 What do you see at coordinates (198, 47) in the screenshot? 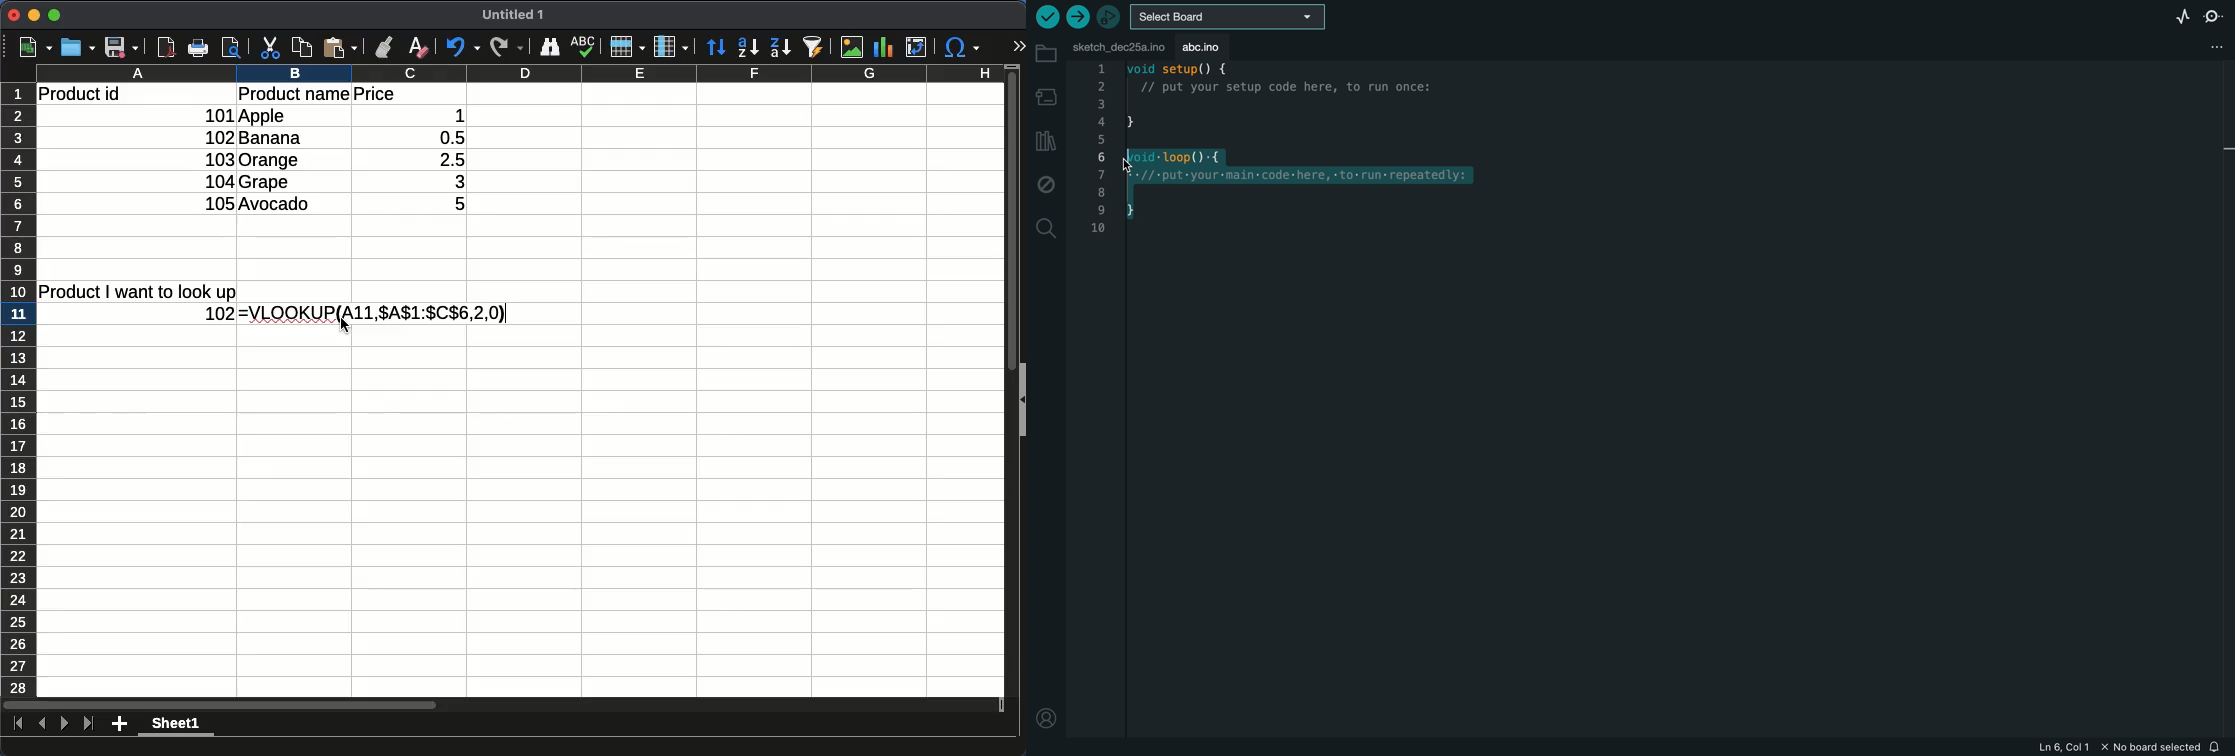
I see `print` at bounding box center [198, 47].